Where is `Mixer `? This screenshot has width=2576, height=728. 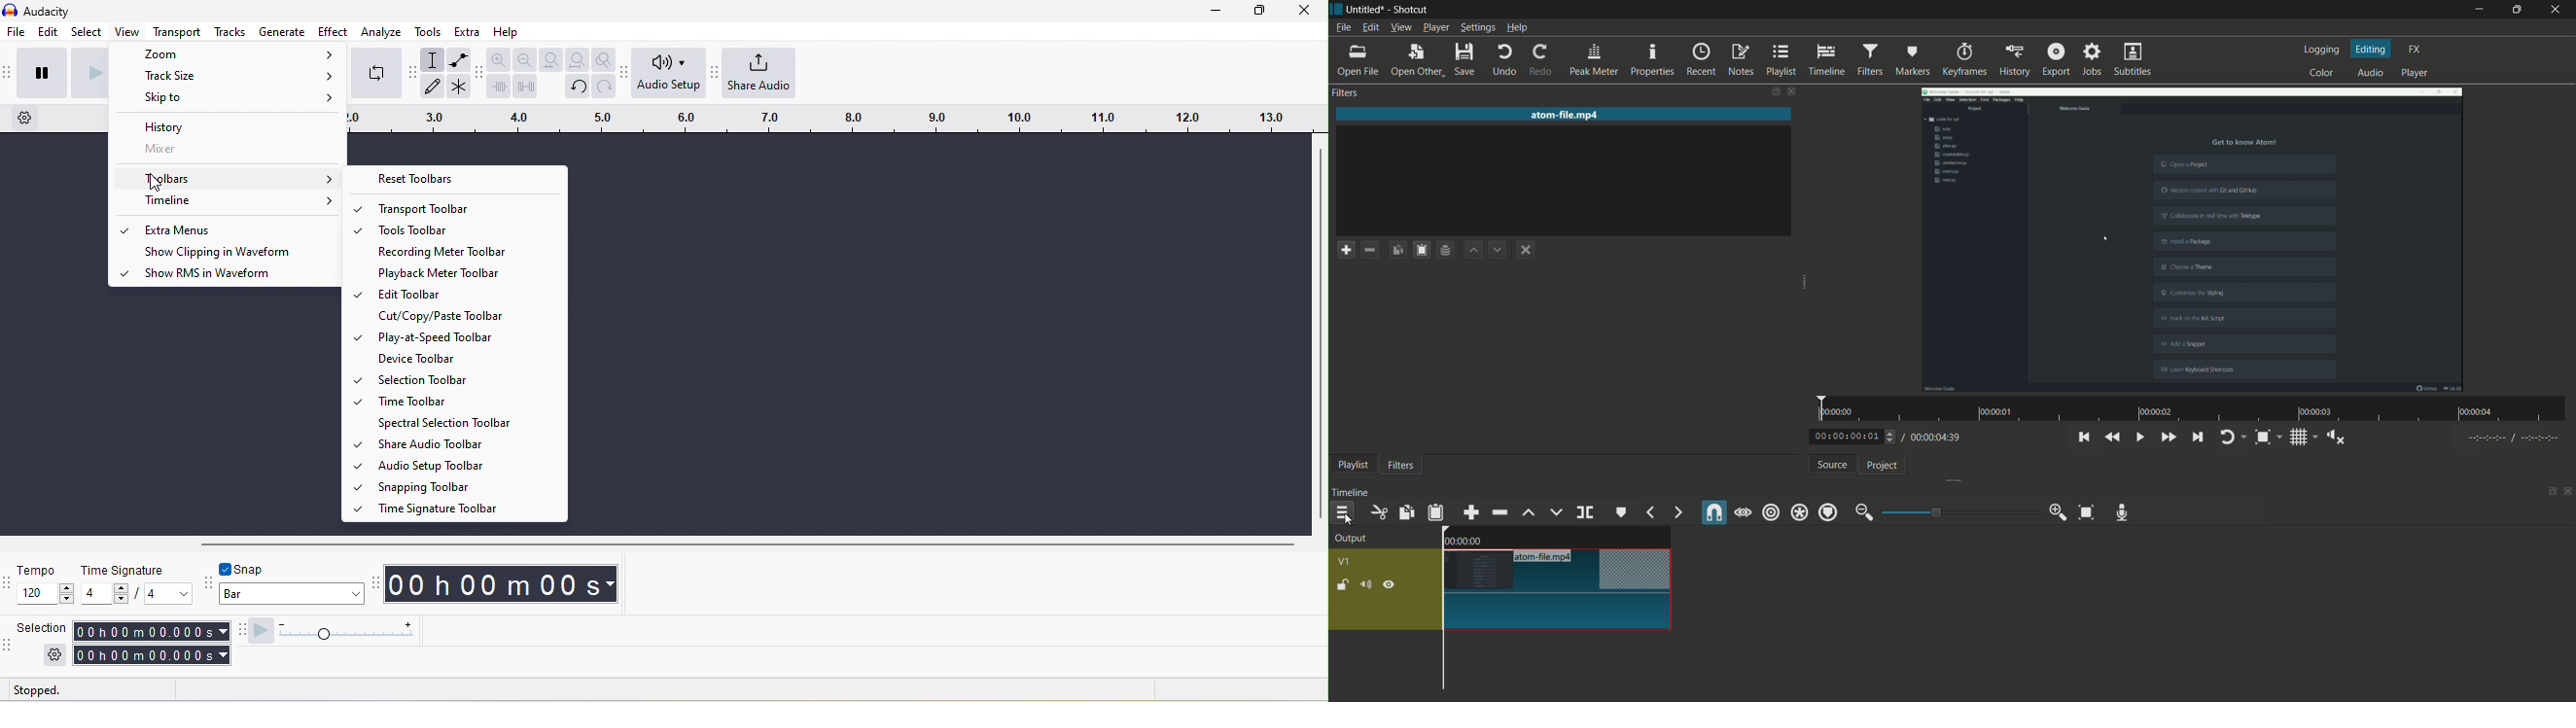 Mixer  is located at coordinates (228, 149).